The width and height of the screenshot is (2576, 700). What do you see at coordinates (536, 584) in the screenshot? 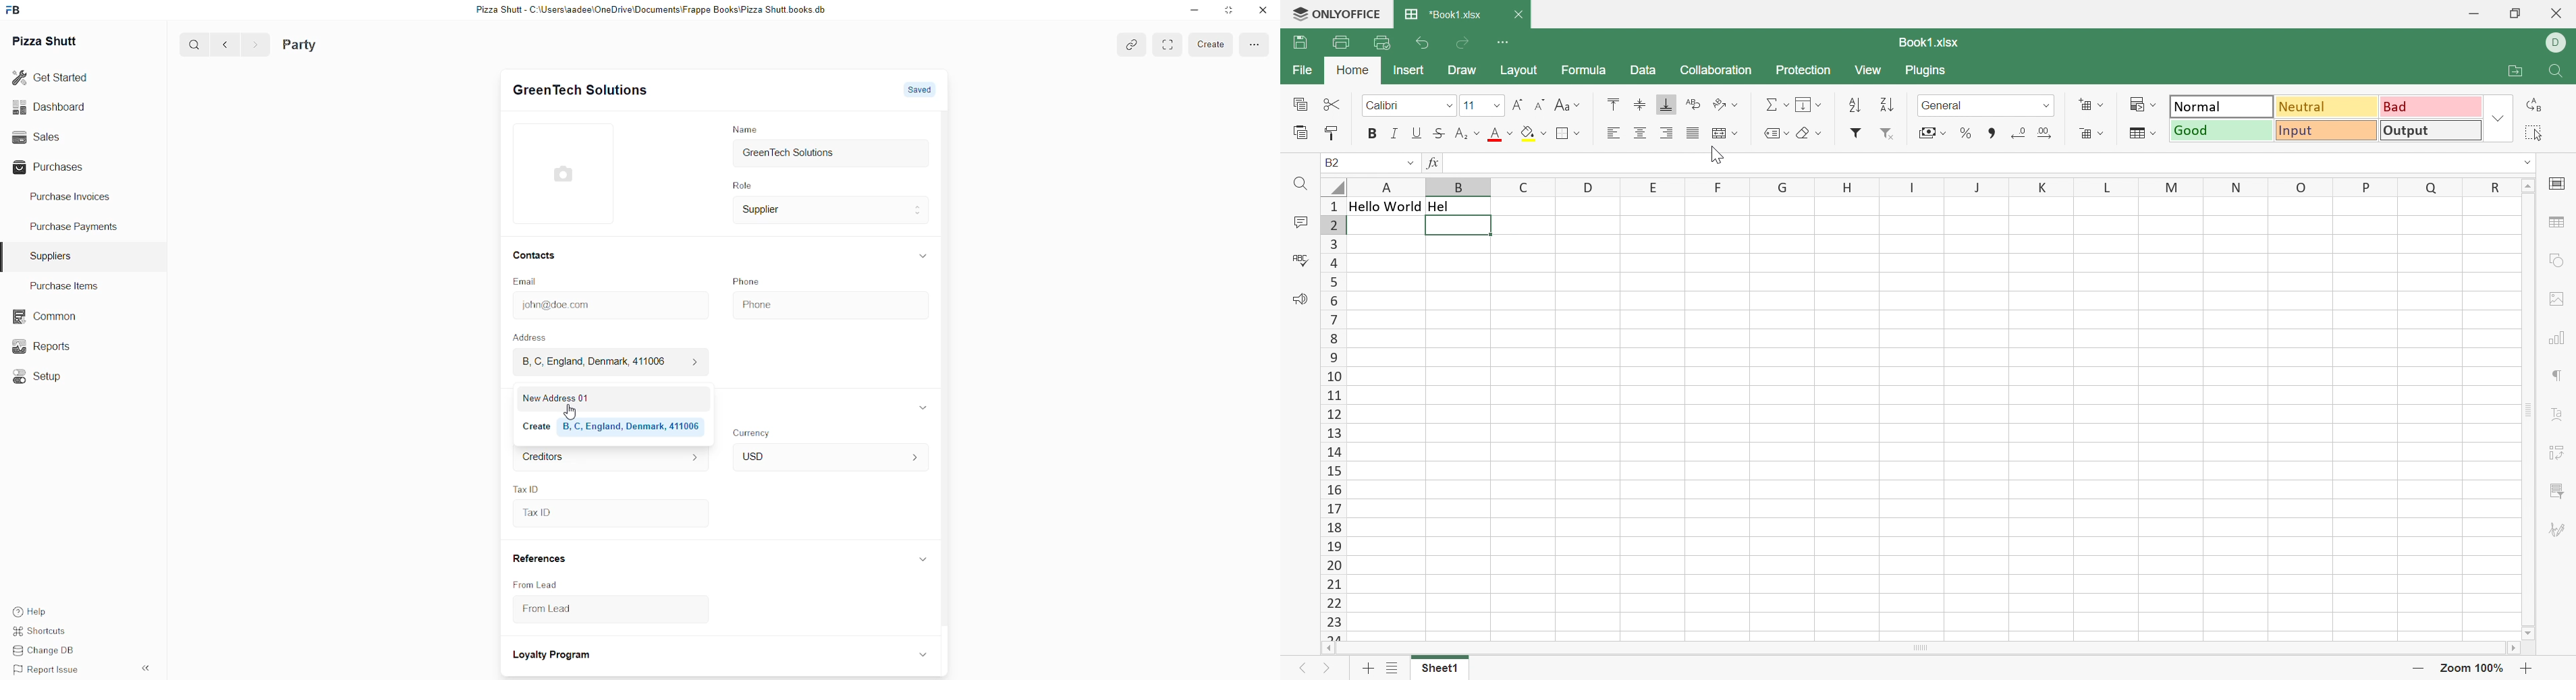
I see `From Lead` at bounding box center [536, 584].